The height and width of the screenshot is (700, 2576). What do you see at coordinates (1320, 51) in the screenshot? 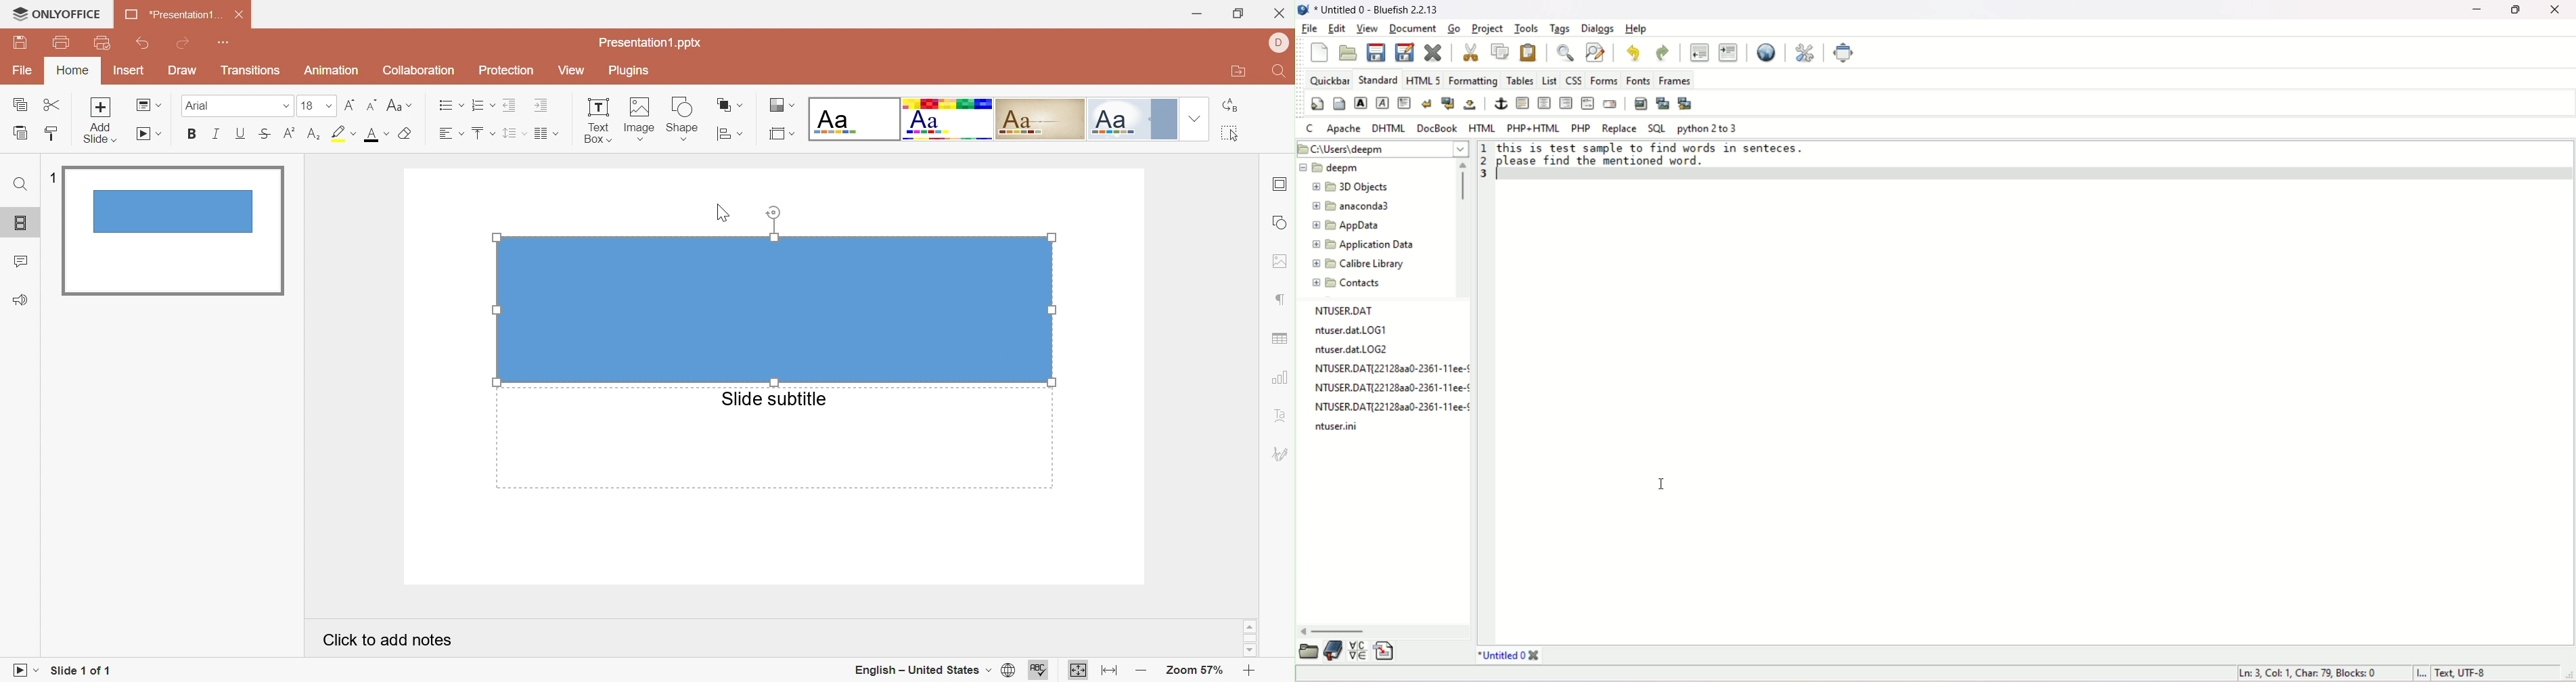
I see `new` at bounding box center [1320, 51].